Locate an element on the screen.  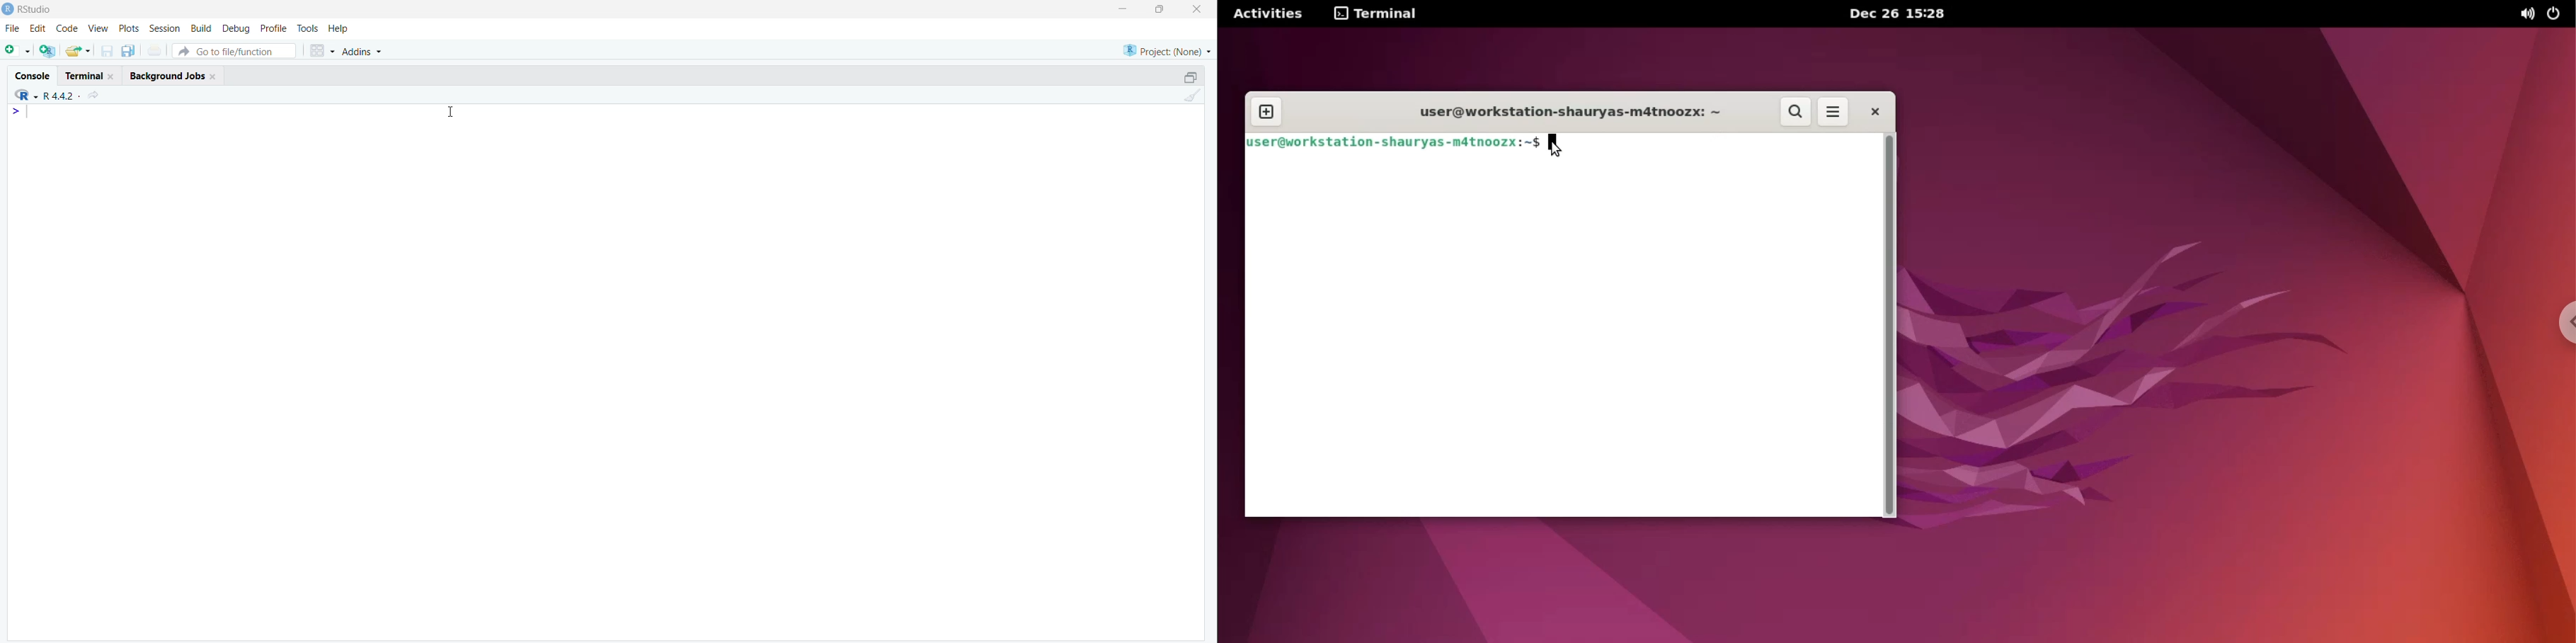
Background Jobs is located at coordinates (177, 74).